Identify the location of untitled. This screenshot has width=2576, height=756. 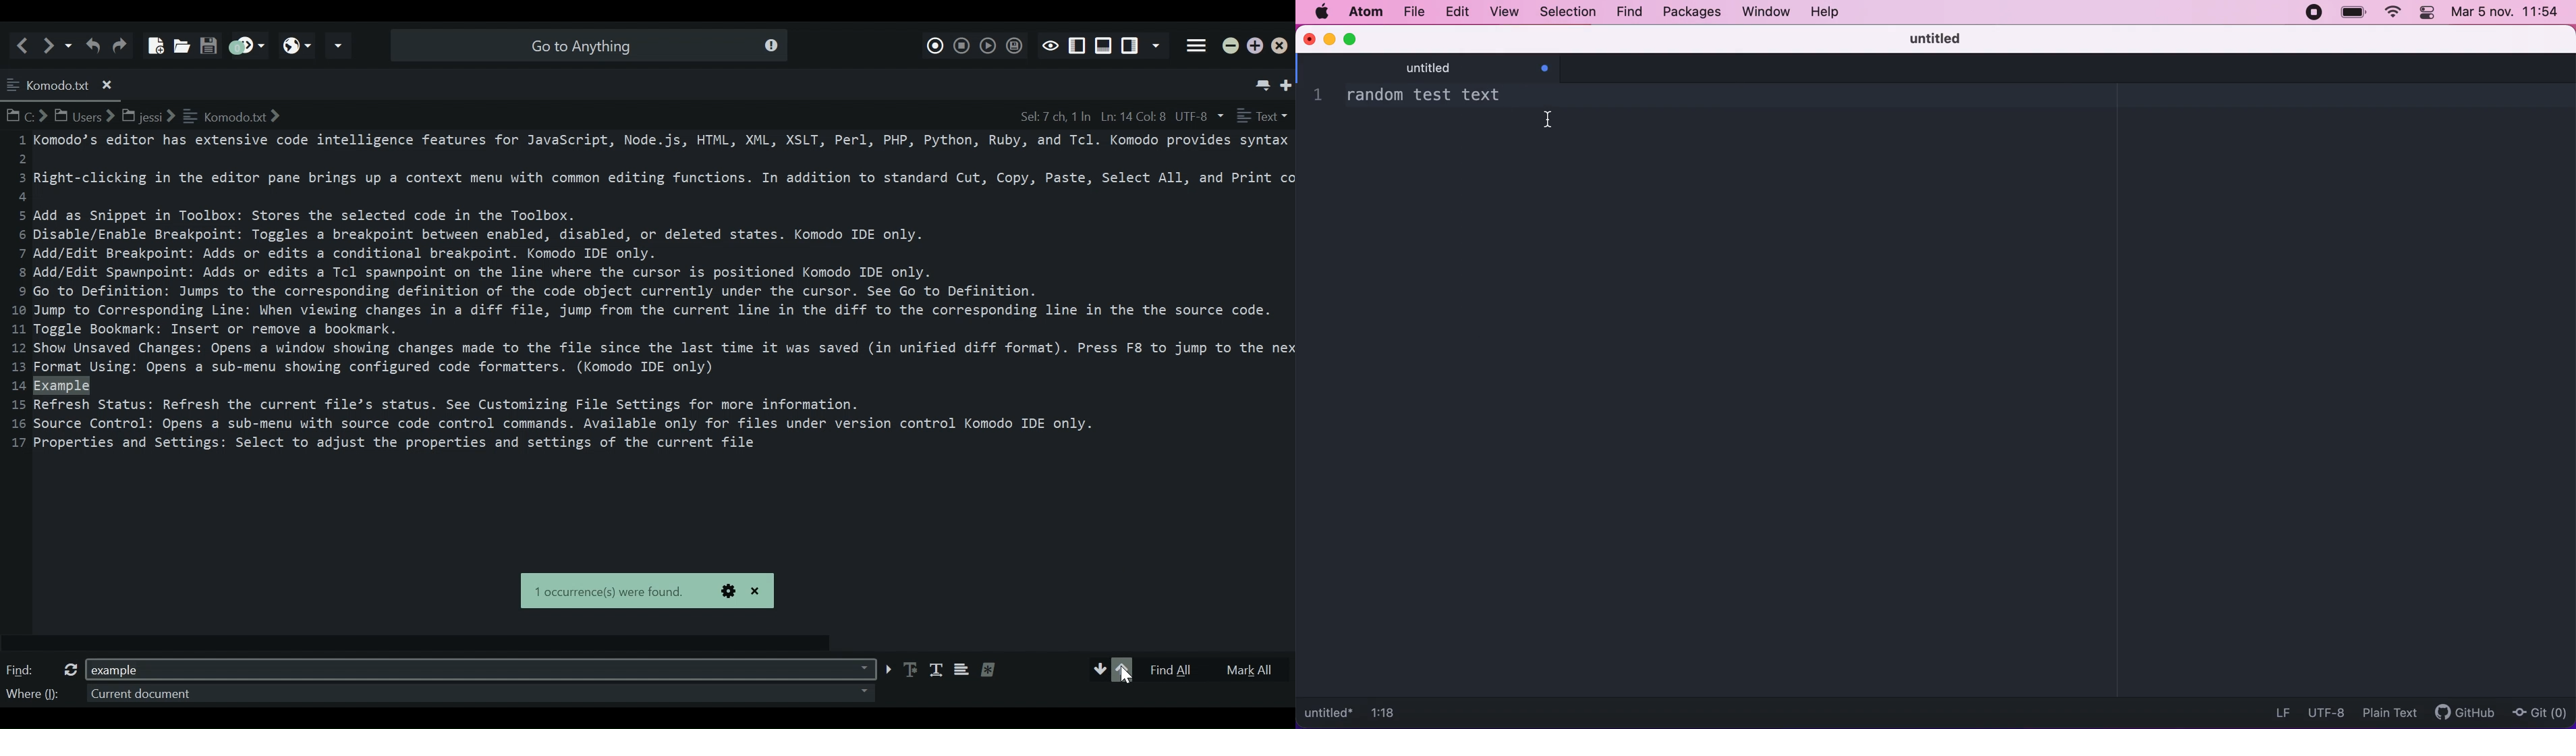
(1946, 38).